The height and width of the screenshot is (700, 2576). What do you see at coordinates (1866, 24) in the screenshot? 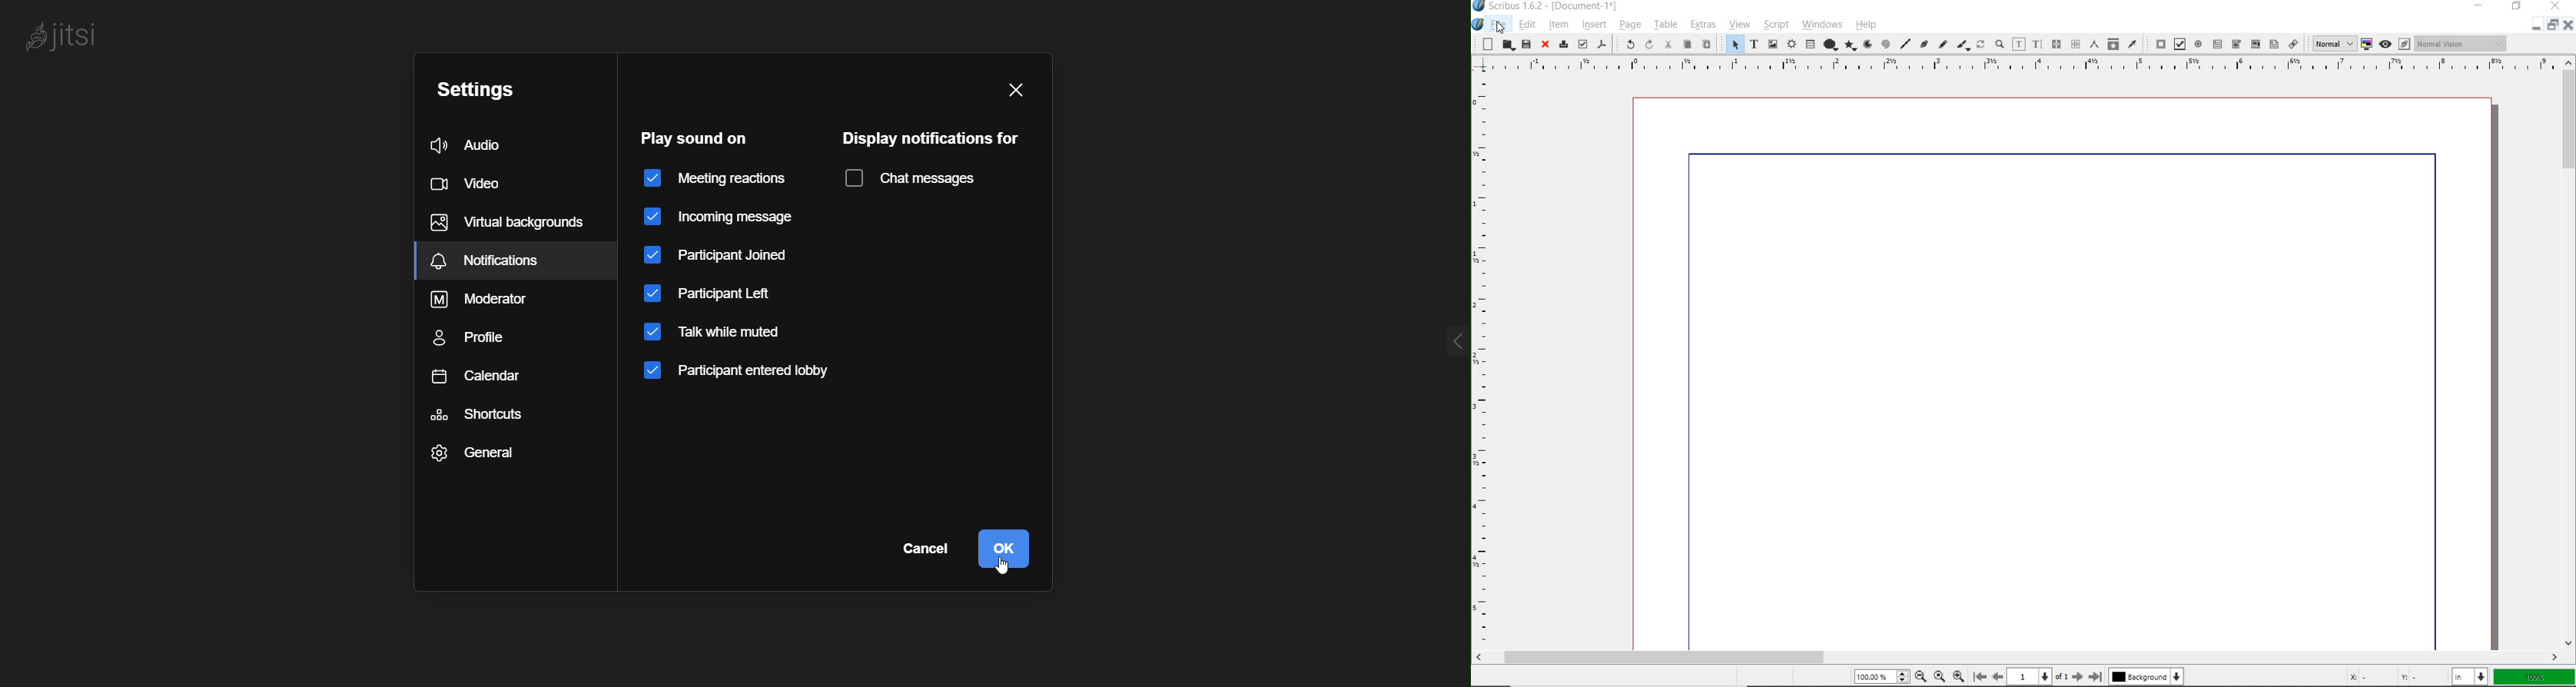
I see `help` at bounding box center [1866, 24].